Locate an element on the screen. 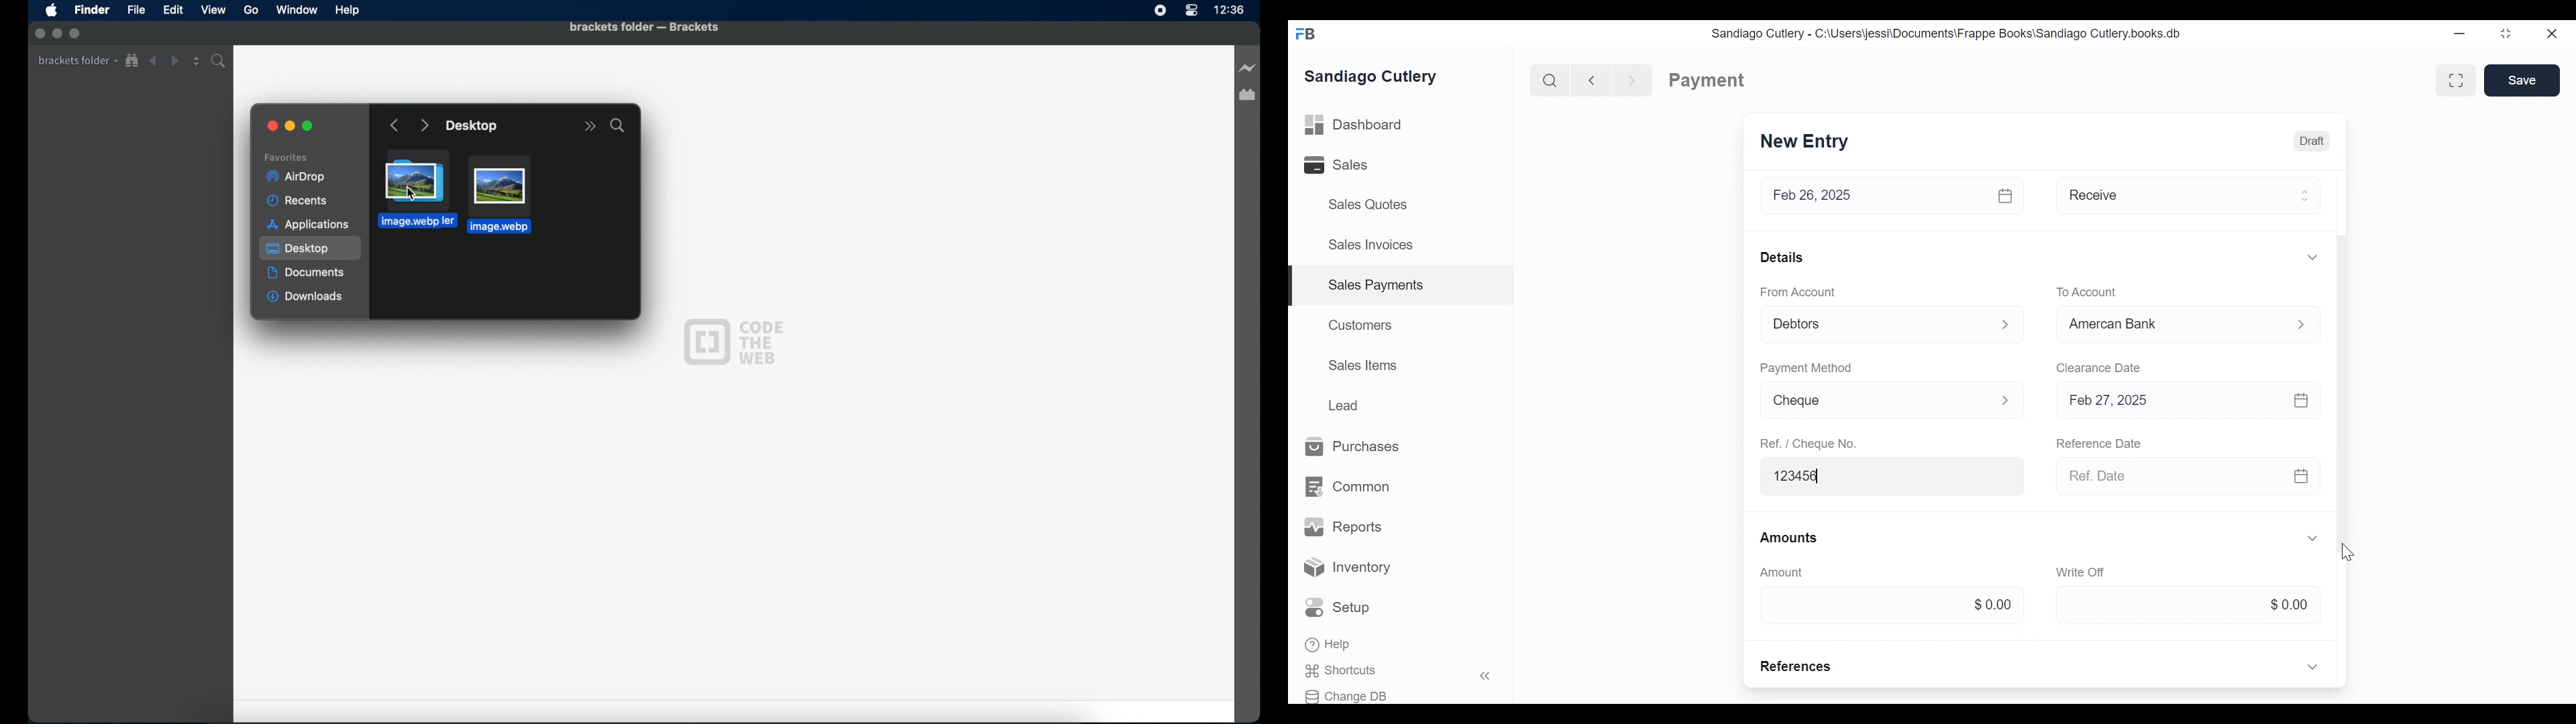 This screenshot has width=2576, height=728. 123456 is located at coordinates (1894, 475).